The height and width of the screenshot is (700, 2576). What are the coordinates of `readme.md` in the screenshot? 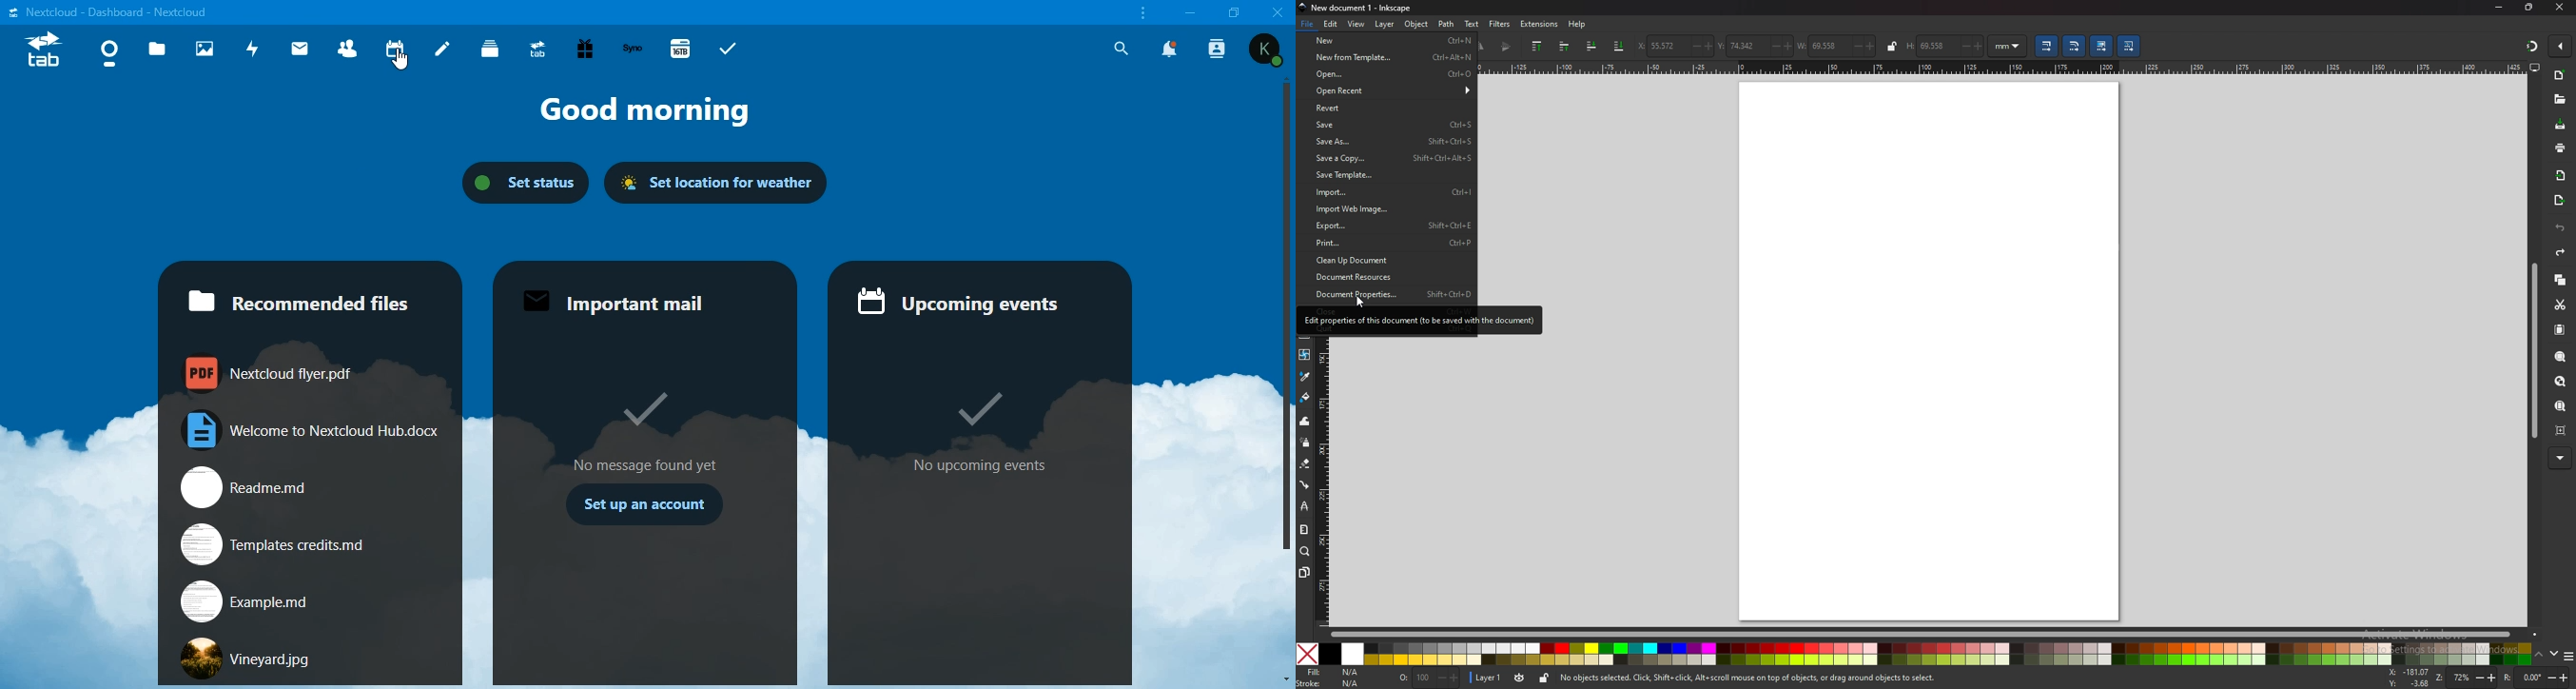 It's located at (291, 486).